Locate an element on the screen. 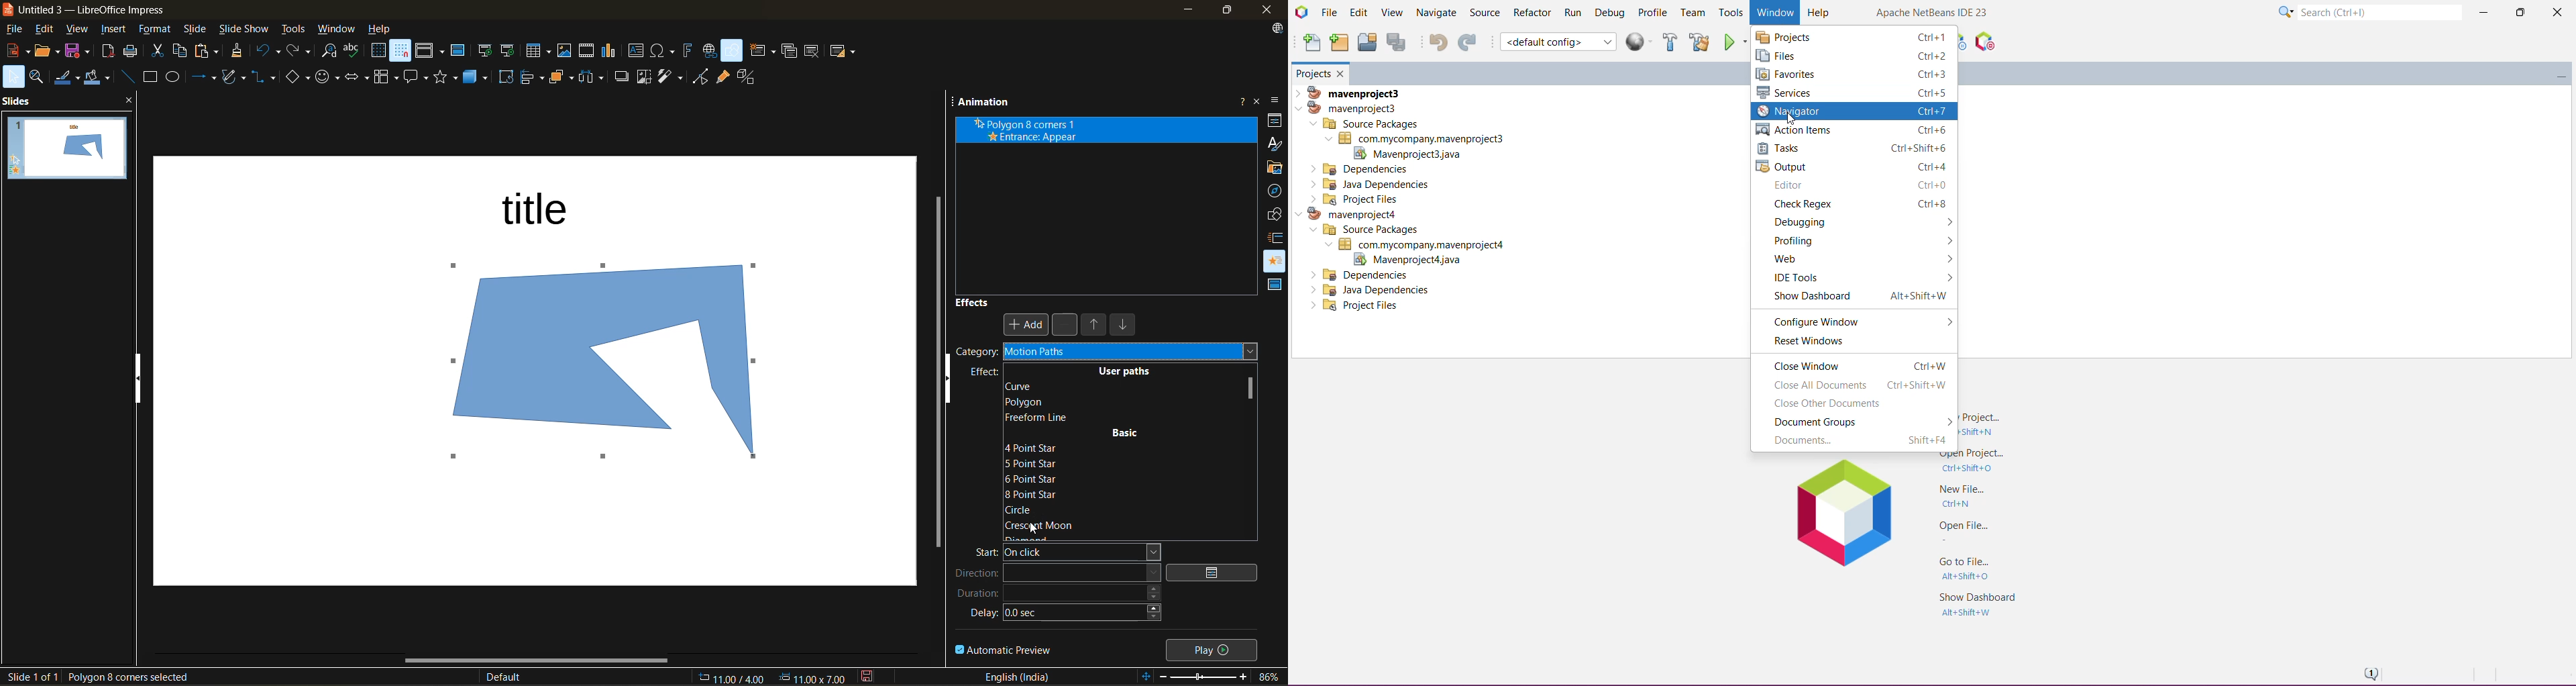  window is located at coordinates (337, 30).